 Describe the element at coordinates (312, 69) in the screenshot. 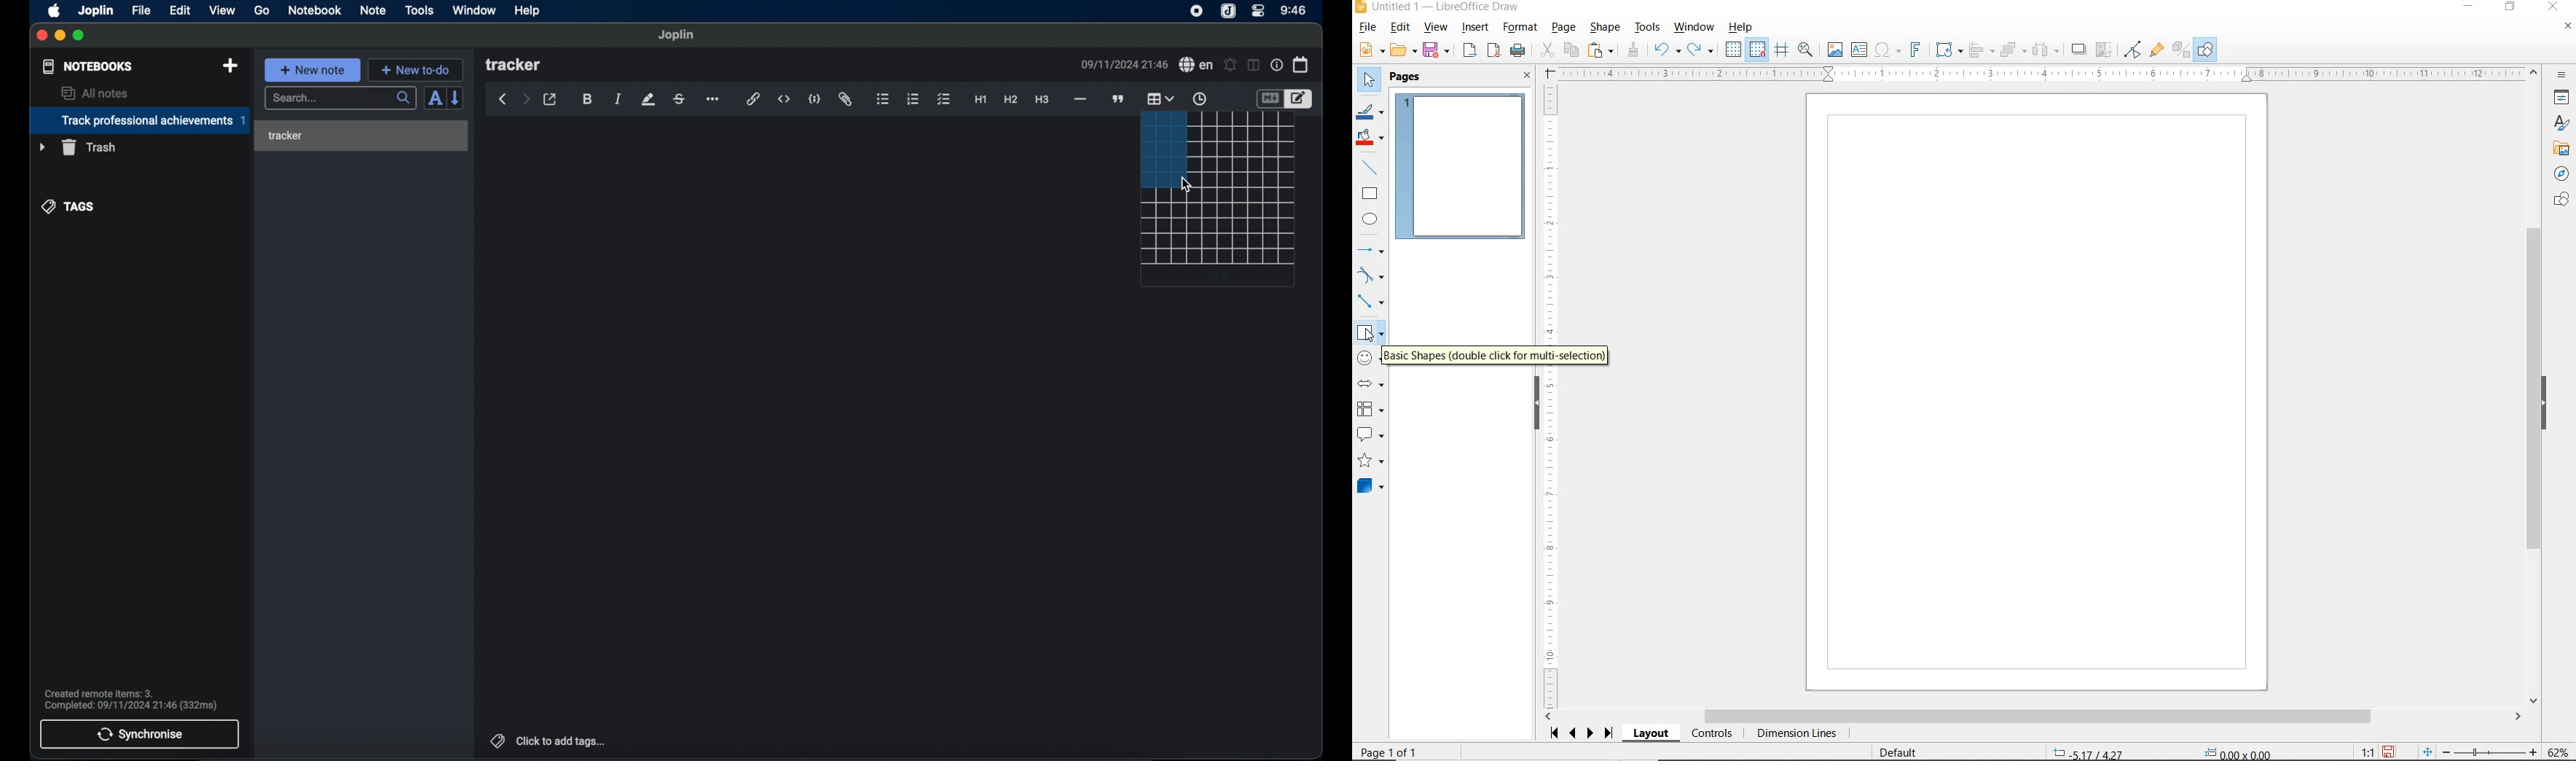

I see `new note` at that location.